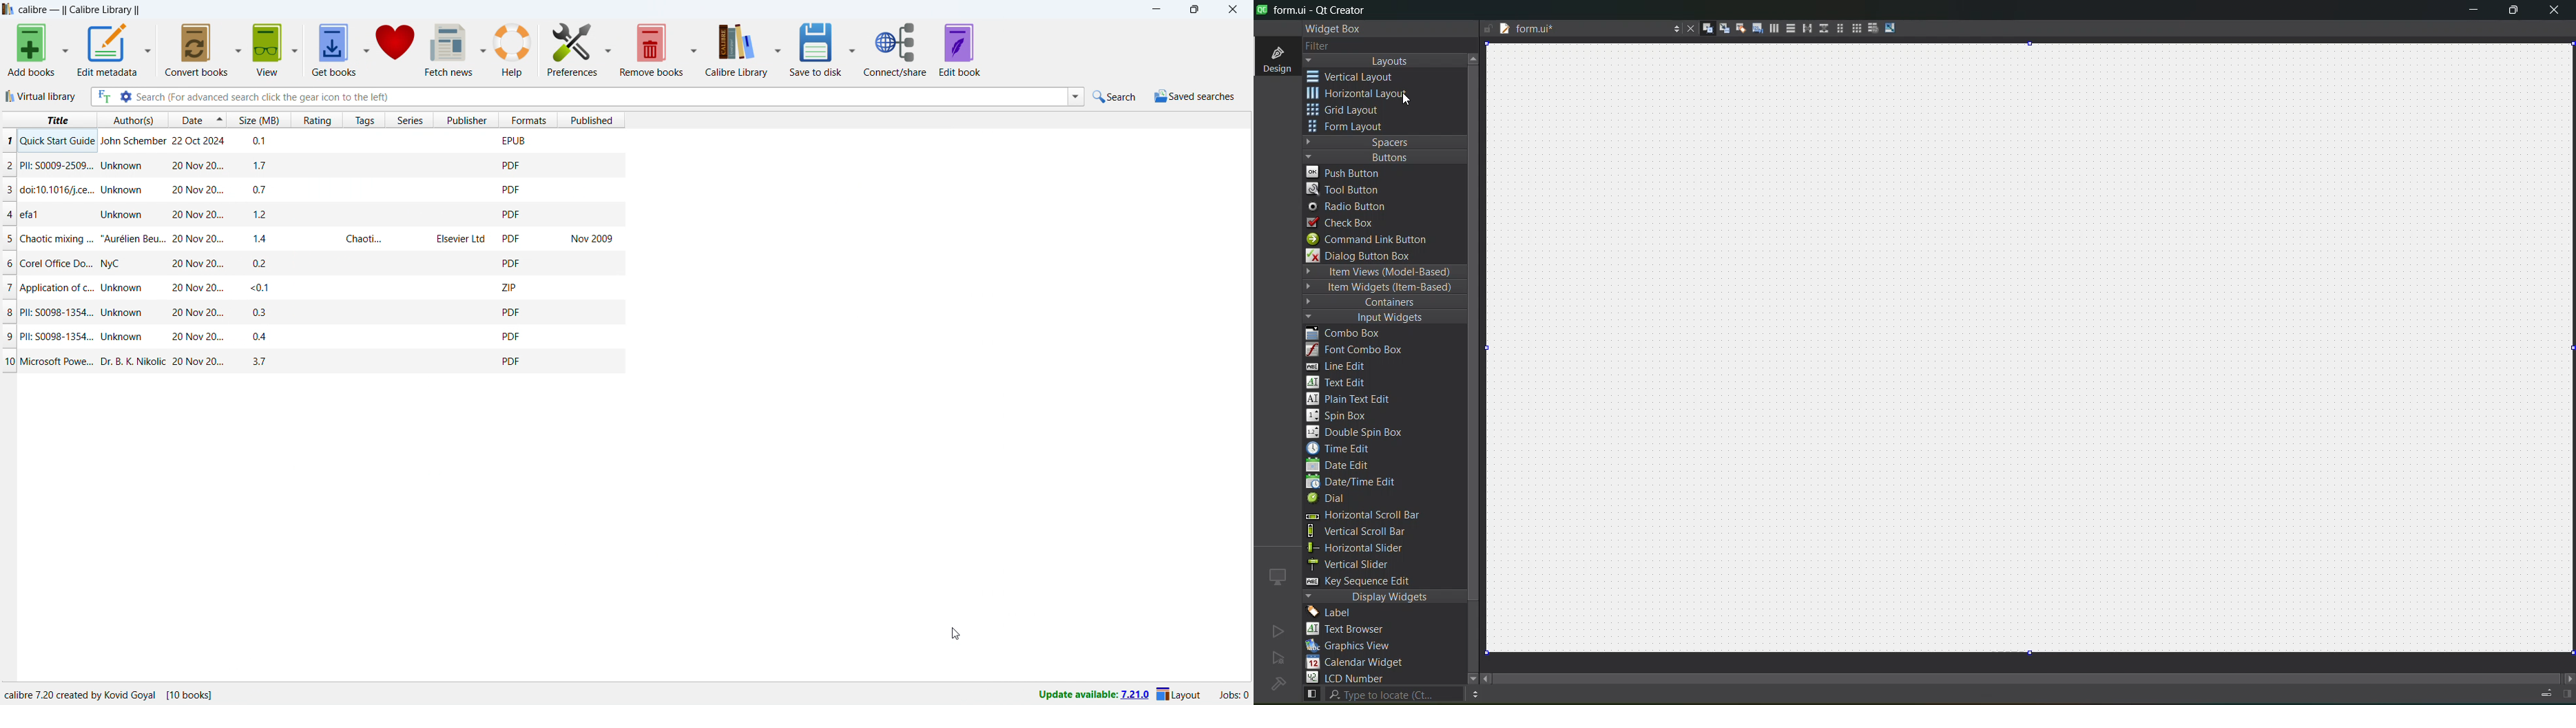 The image size is (2576, 728). What do you see at coordinates (8, 9) in the screenshot?
I see `logo` at bounding box center [8, 9].